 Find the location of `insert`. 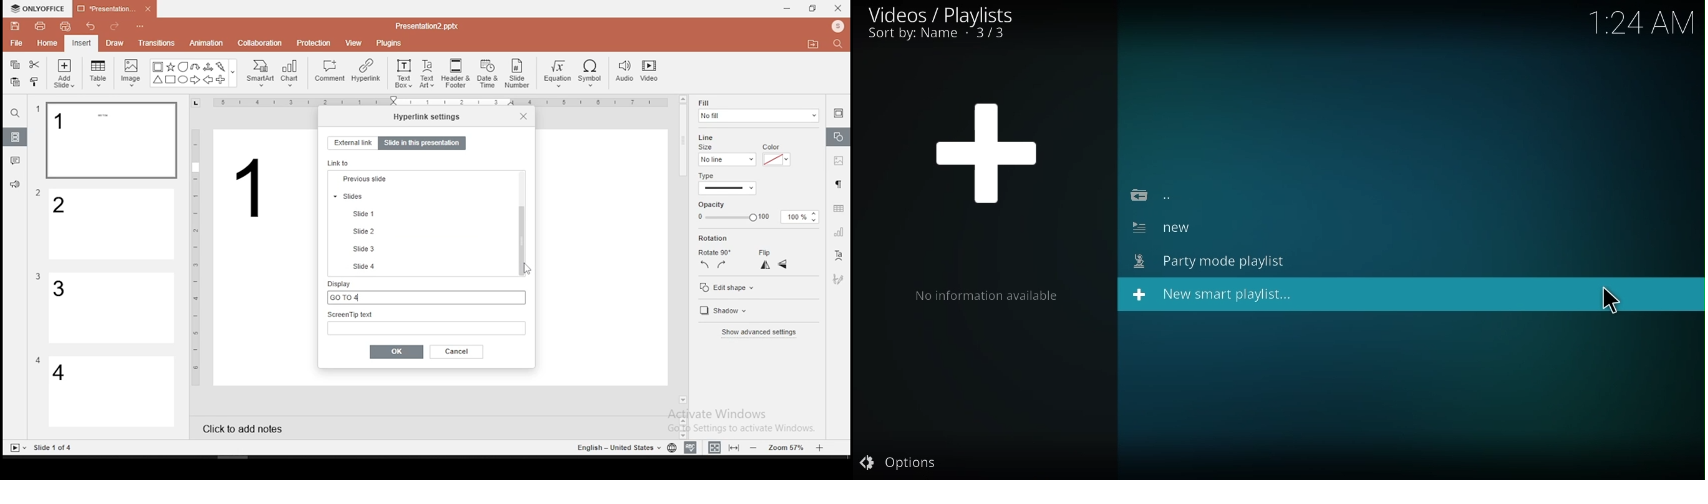

insert is located at coordinates (81, 43).